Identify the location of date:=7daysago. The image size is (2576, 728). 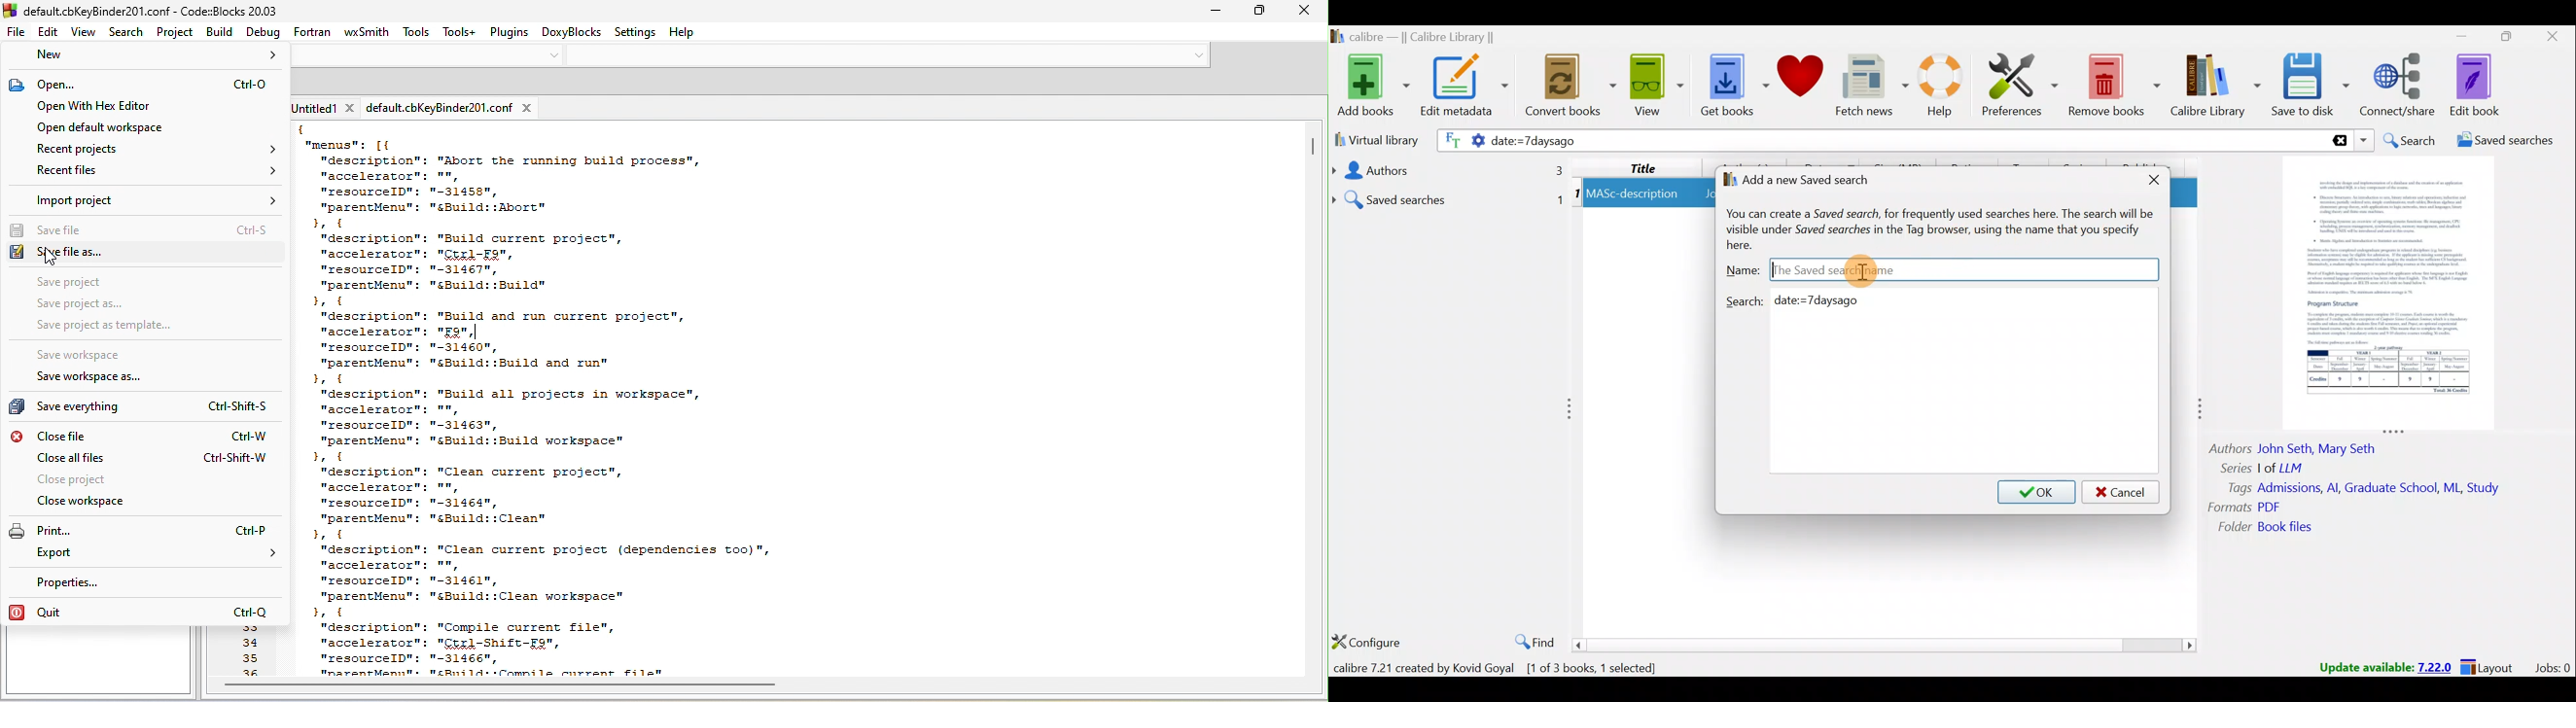
(1653, 142).